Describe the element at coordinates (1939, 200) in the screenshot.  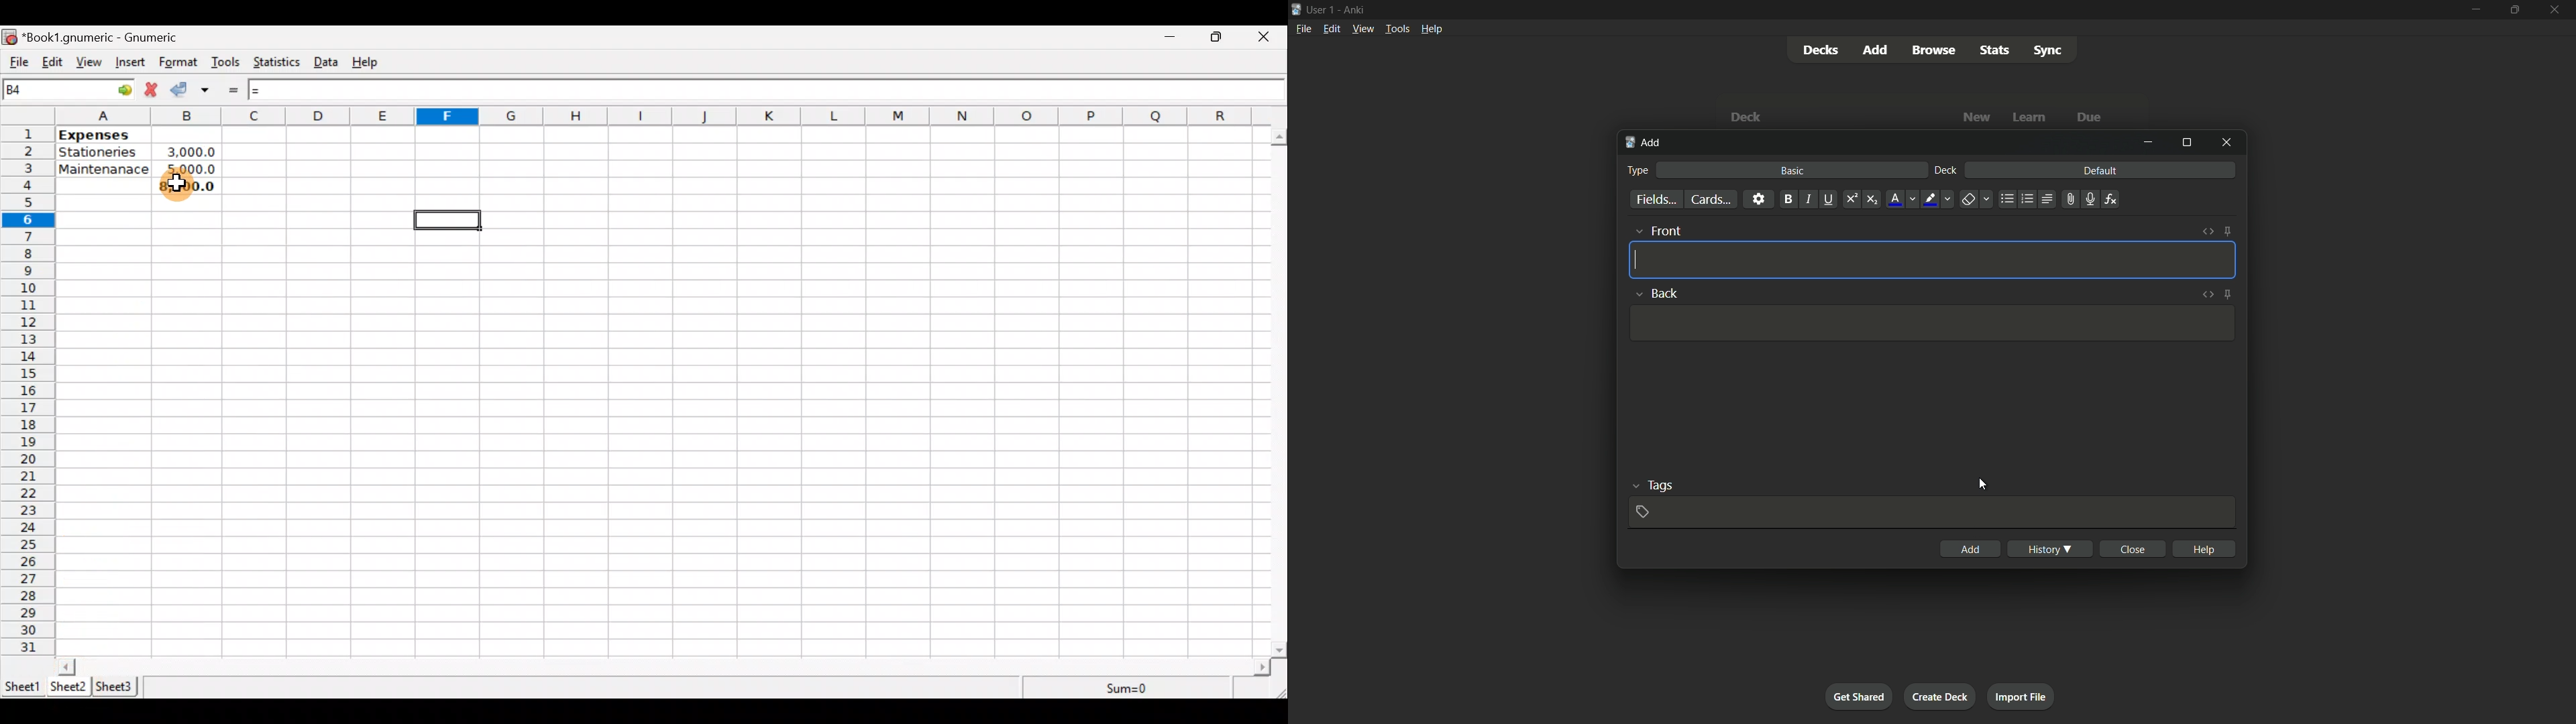
I see `highlight text` at that location.